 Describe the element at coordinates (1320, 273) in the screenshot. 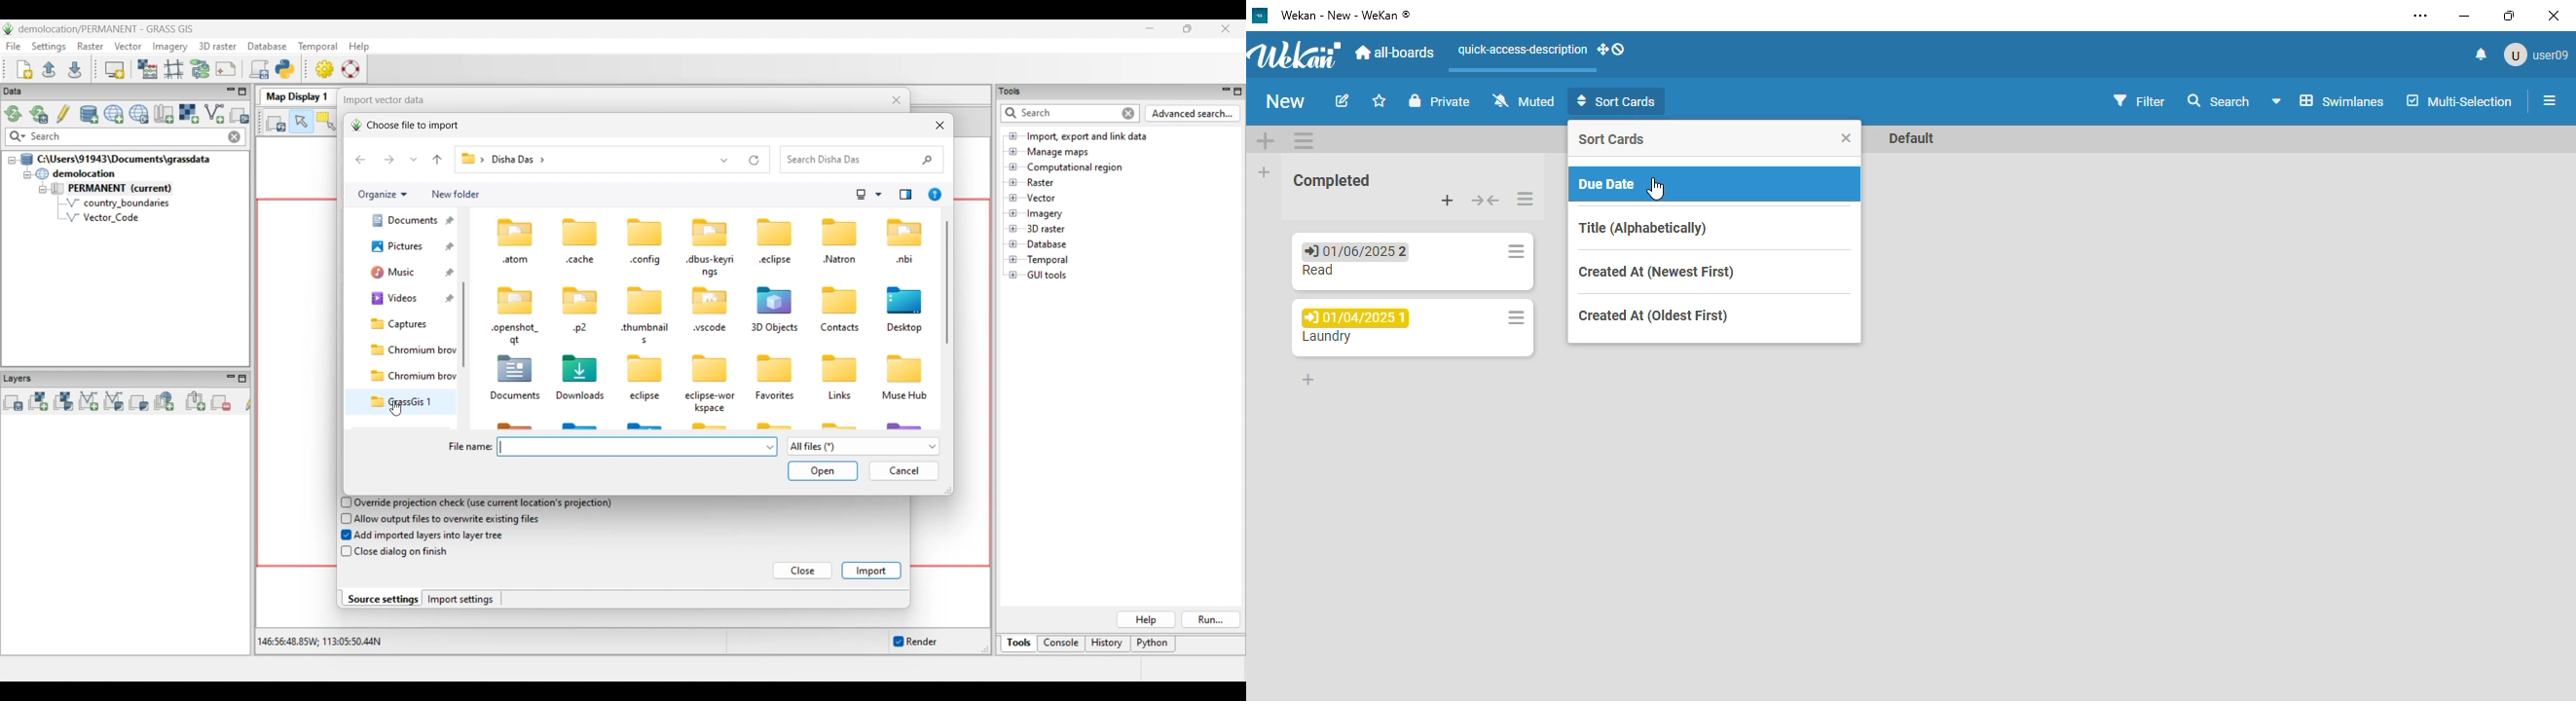

I see `Read` at that location.